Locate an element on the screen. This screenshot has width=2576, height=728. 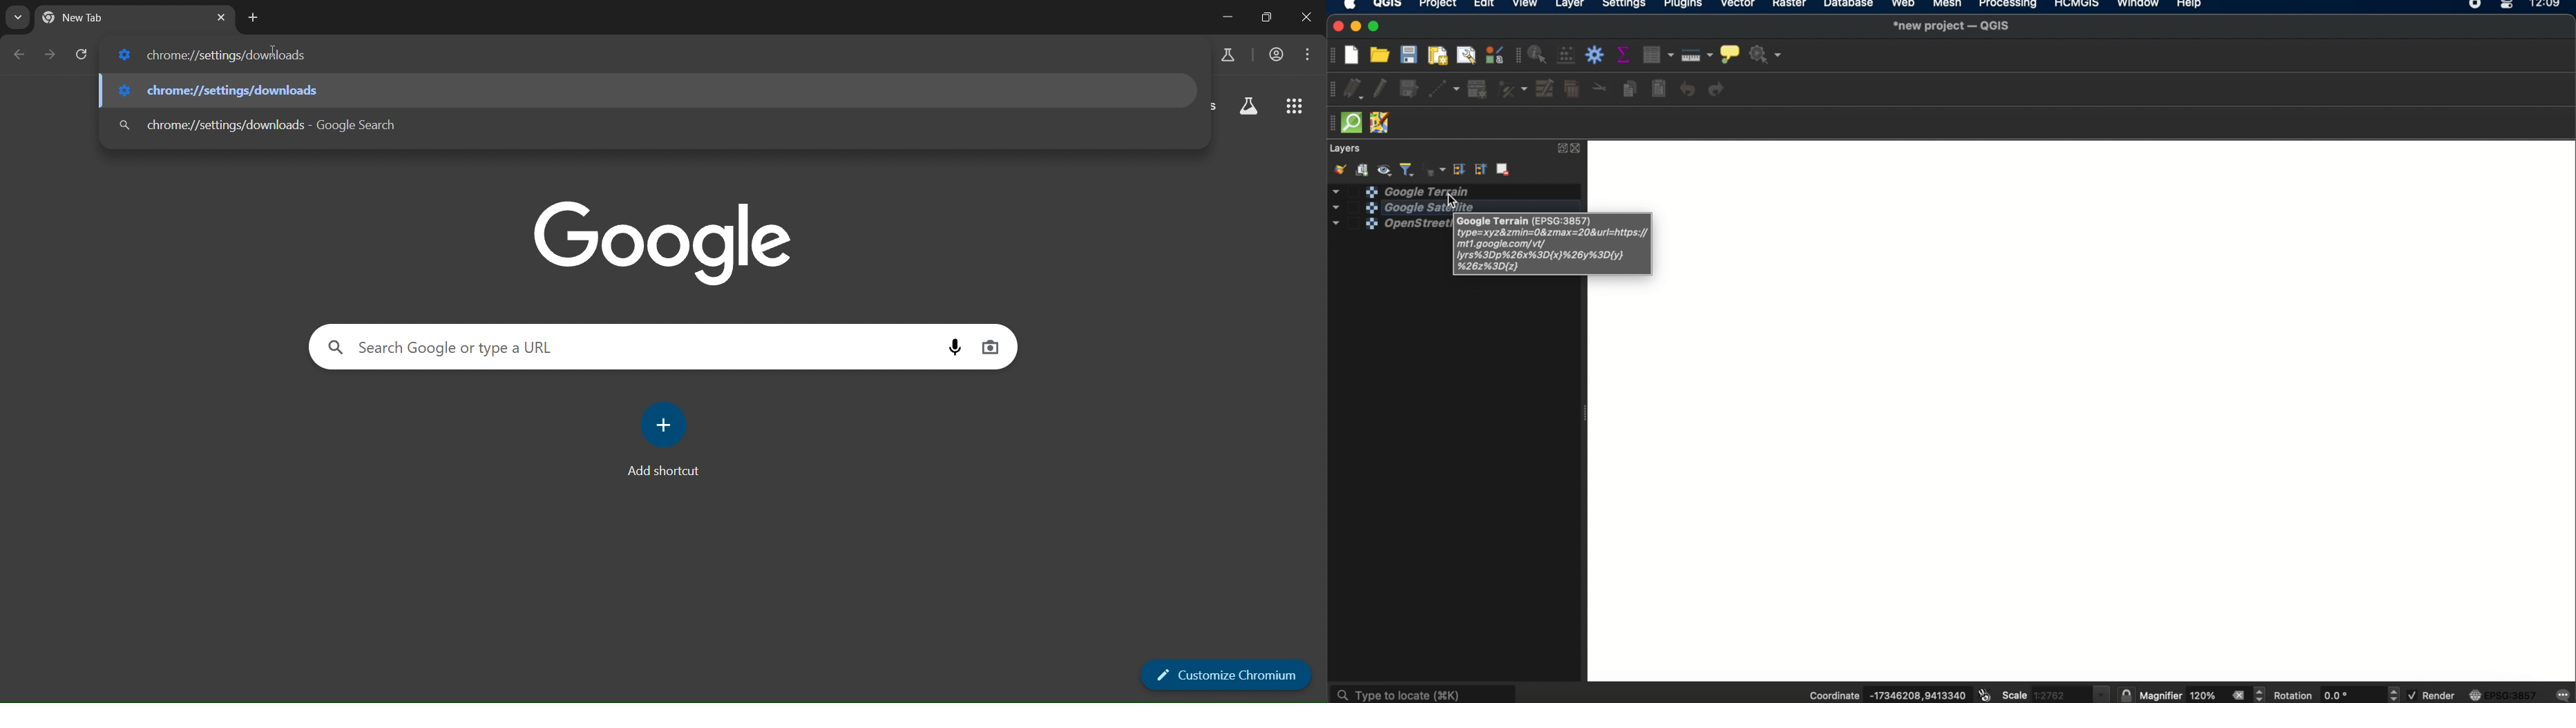
manage map themes is located at coordinates (1386, 169).